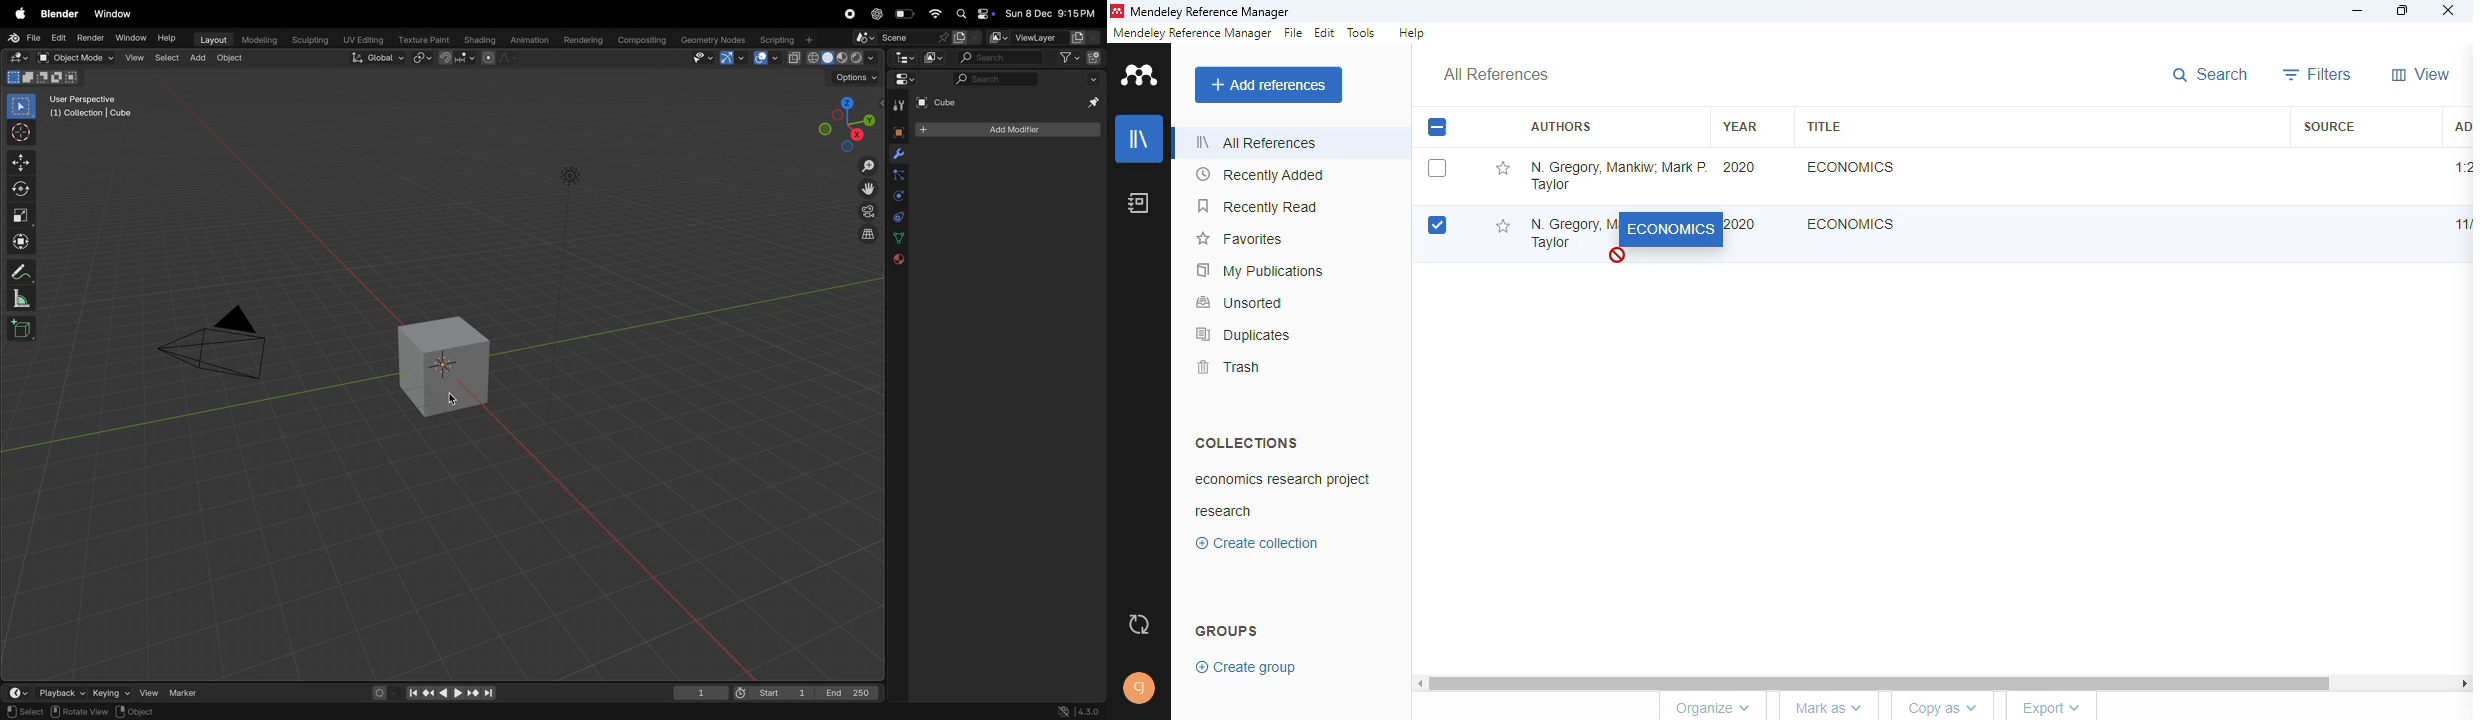  Describe the element at coordinates (2460, 125) in the screenshot. I see `added` at that location.